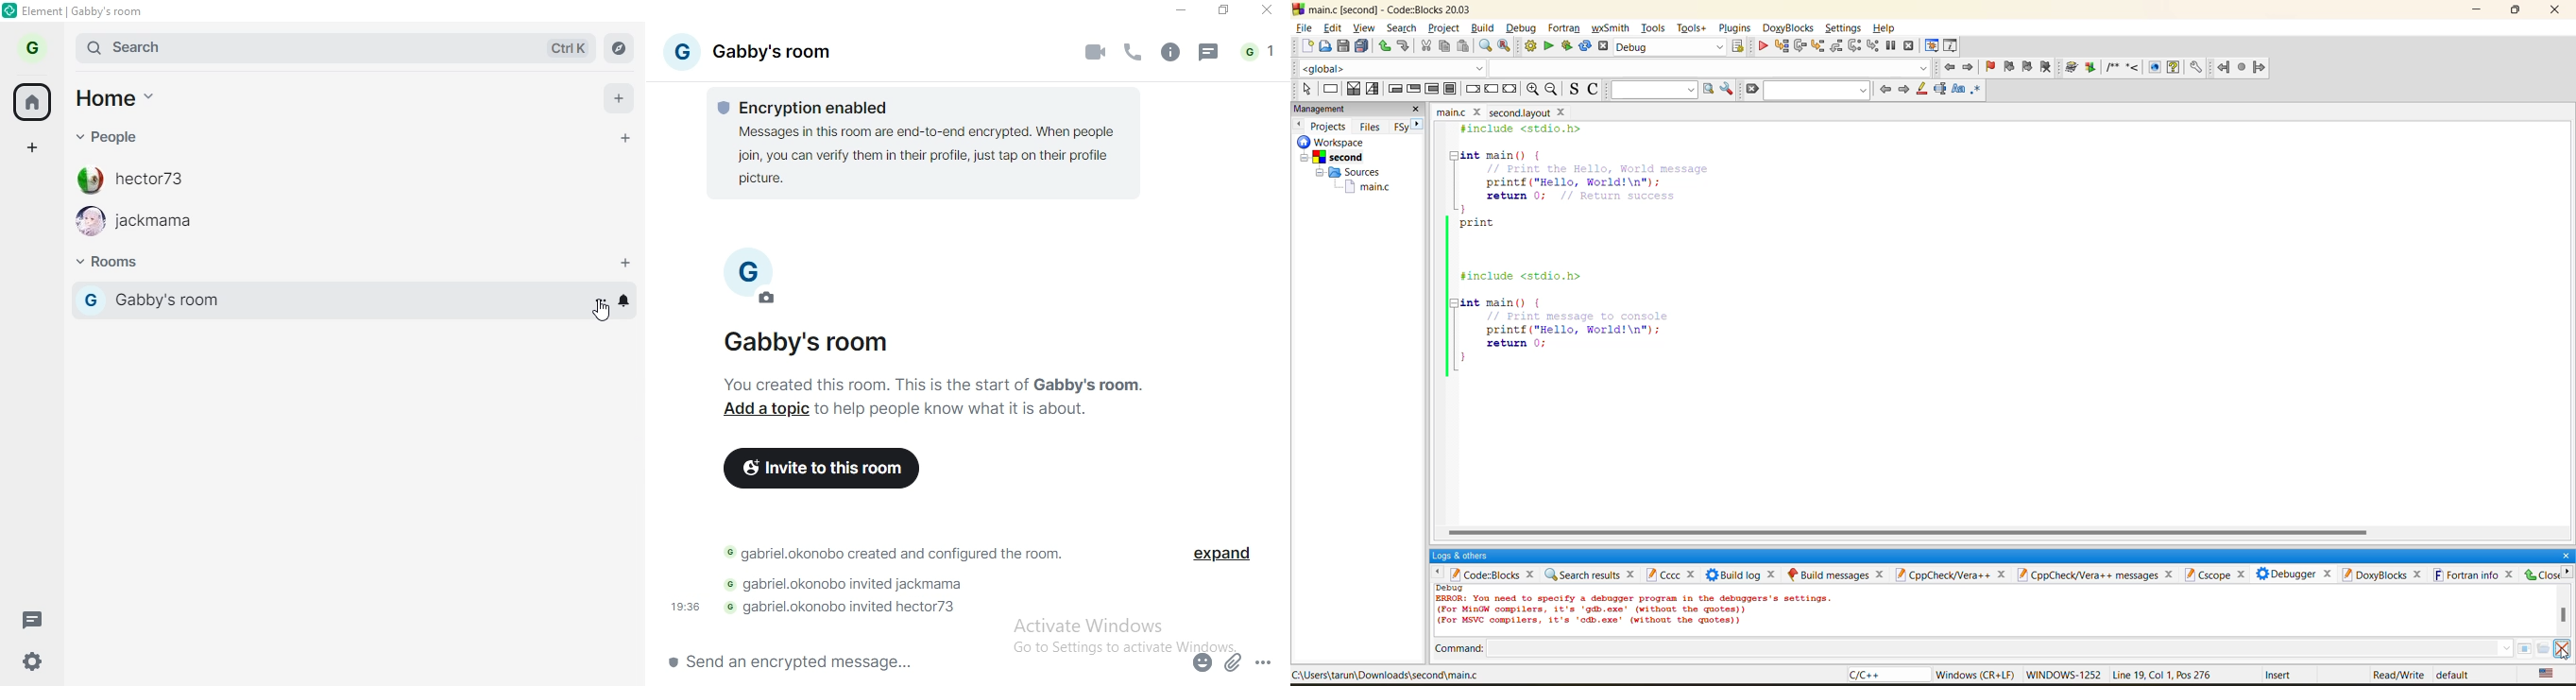 Image resolution: width=2576 pixels, height=700 pixels. I want to click on minimise, so click(1175, 10).